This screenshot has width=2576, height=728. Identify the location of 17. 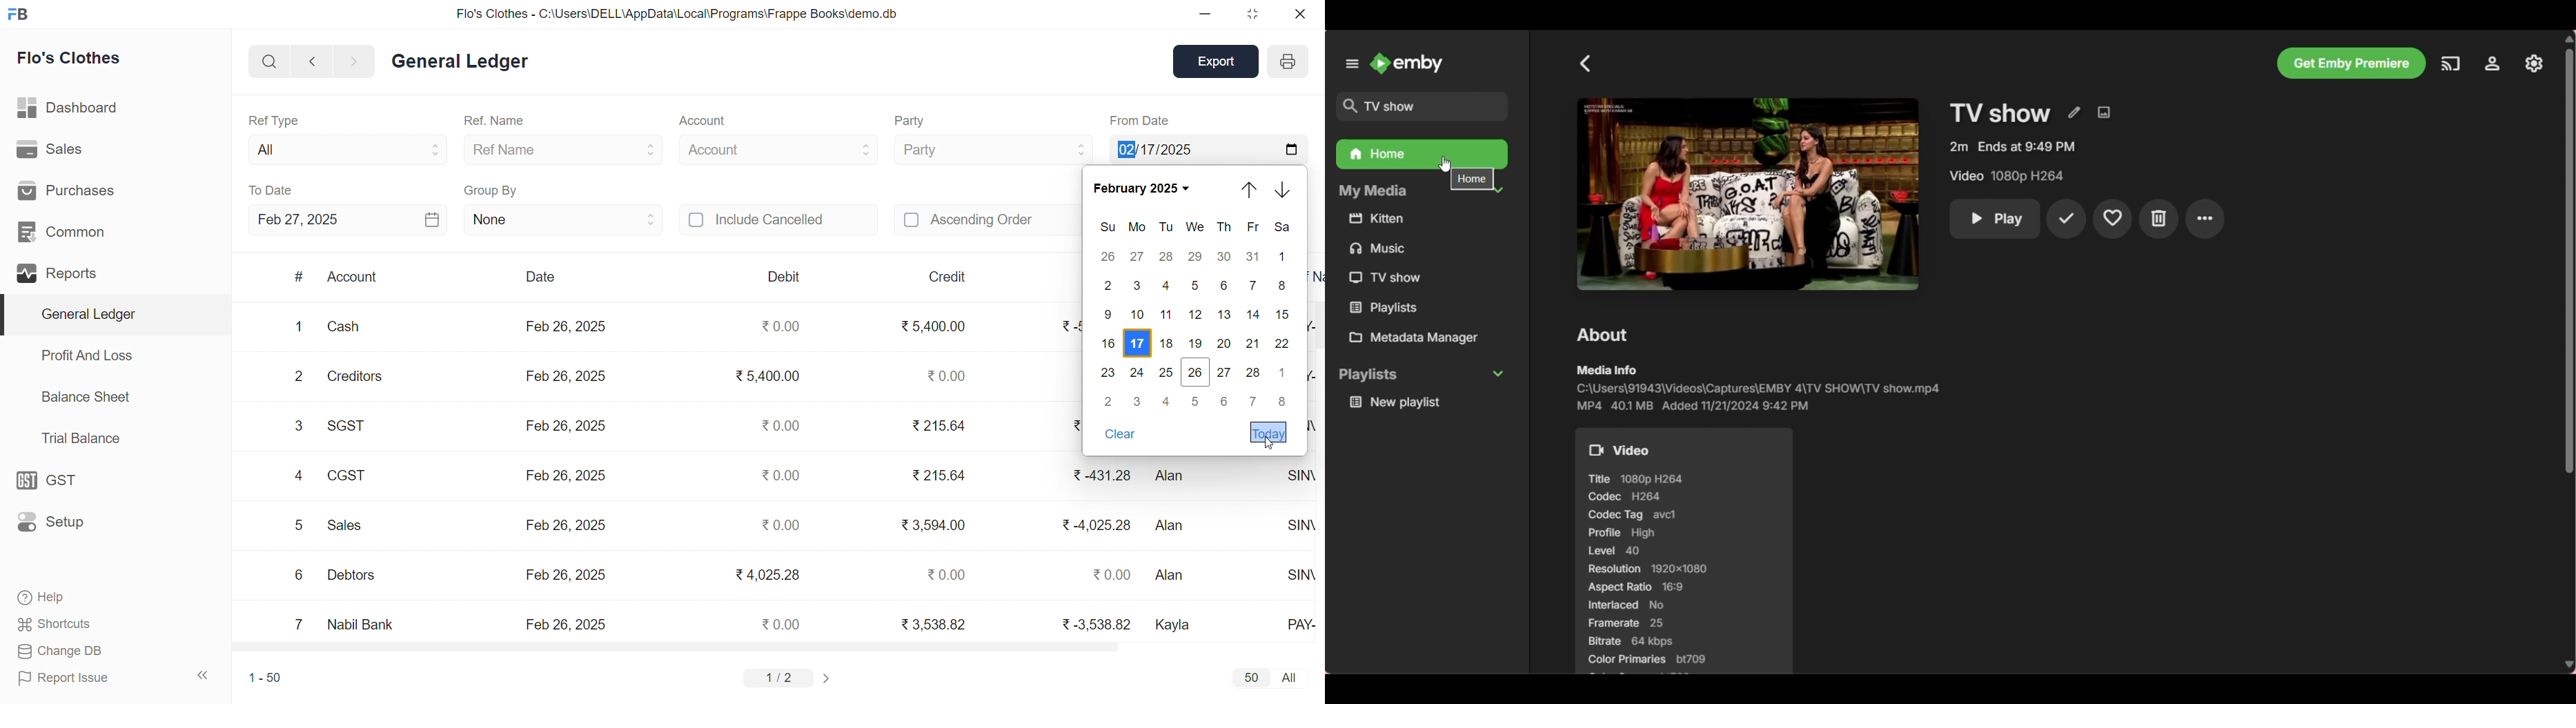
(1139, 342).